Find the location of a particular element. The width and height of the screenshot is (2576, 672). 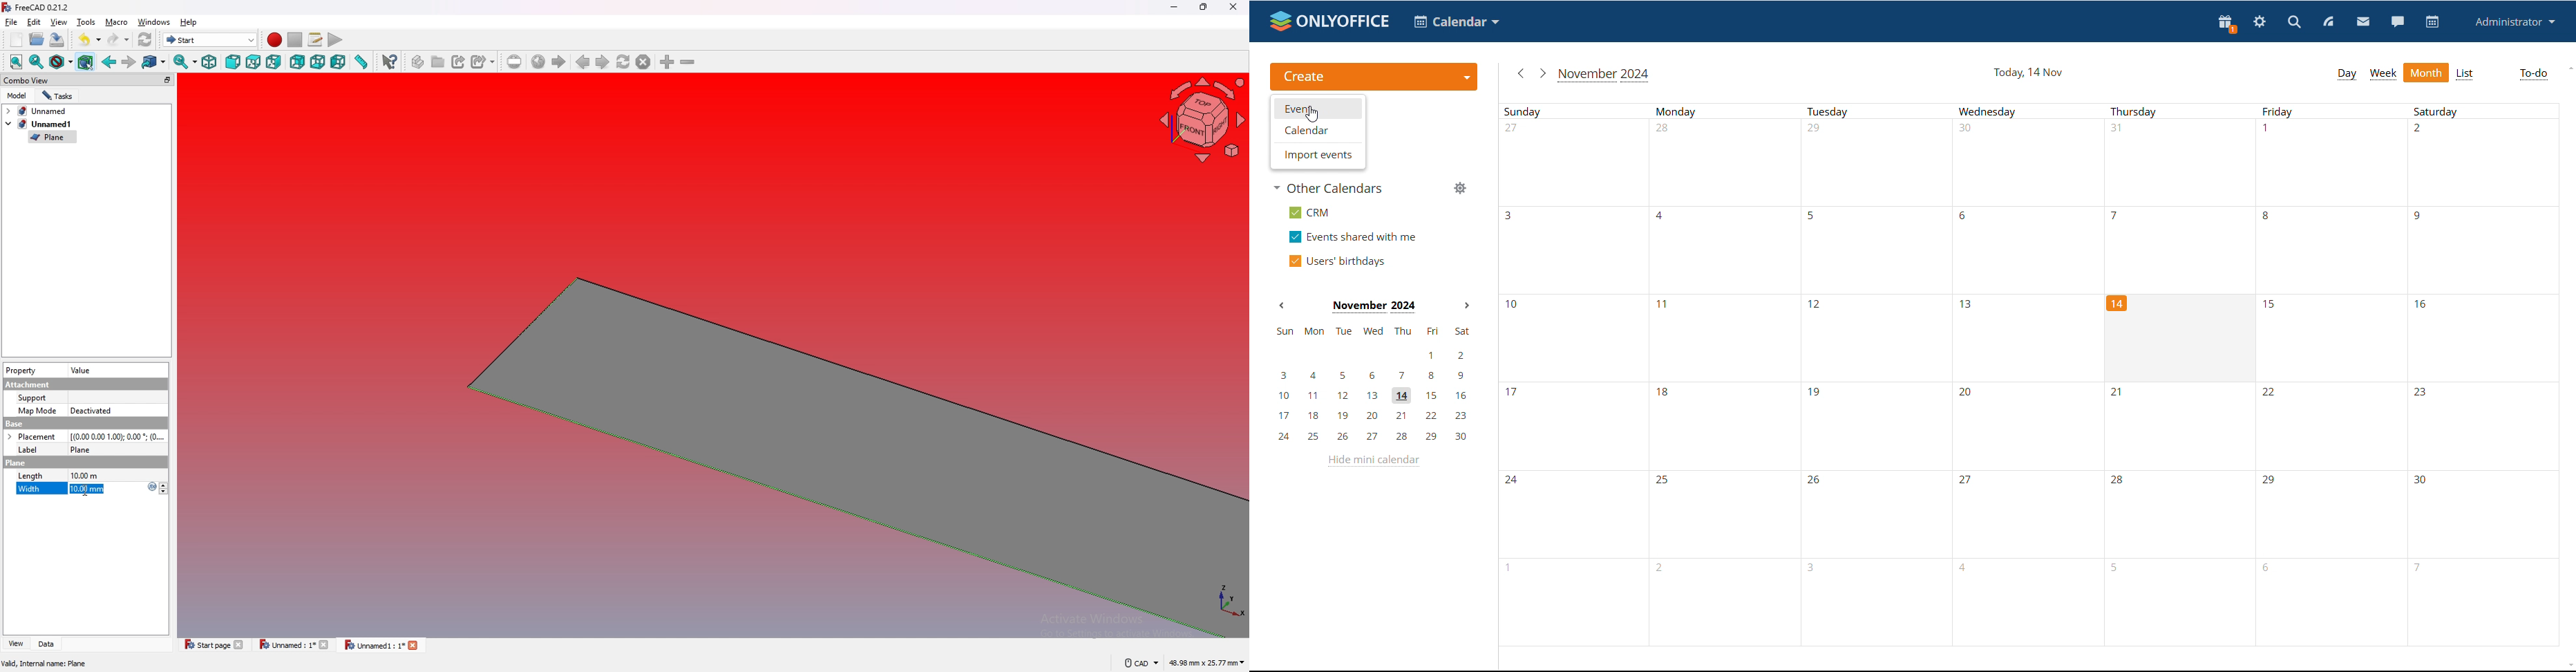

previous page is located at coordinates (584, 62).